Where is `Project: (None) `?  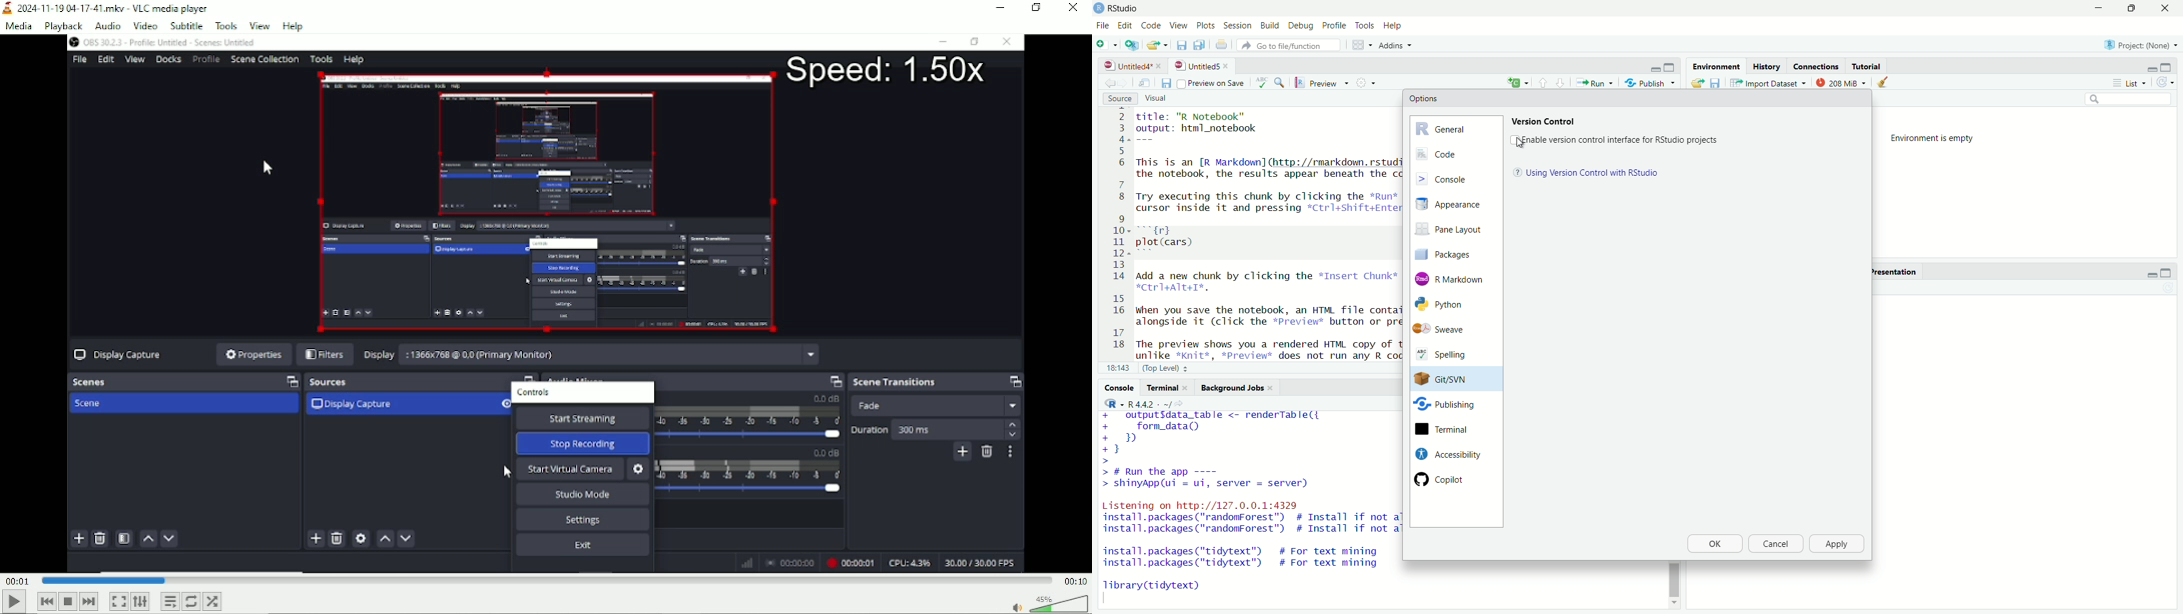 Project: (None)  is located at coordinates (2138, 44).